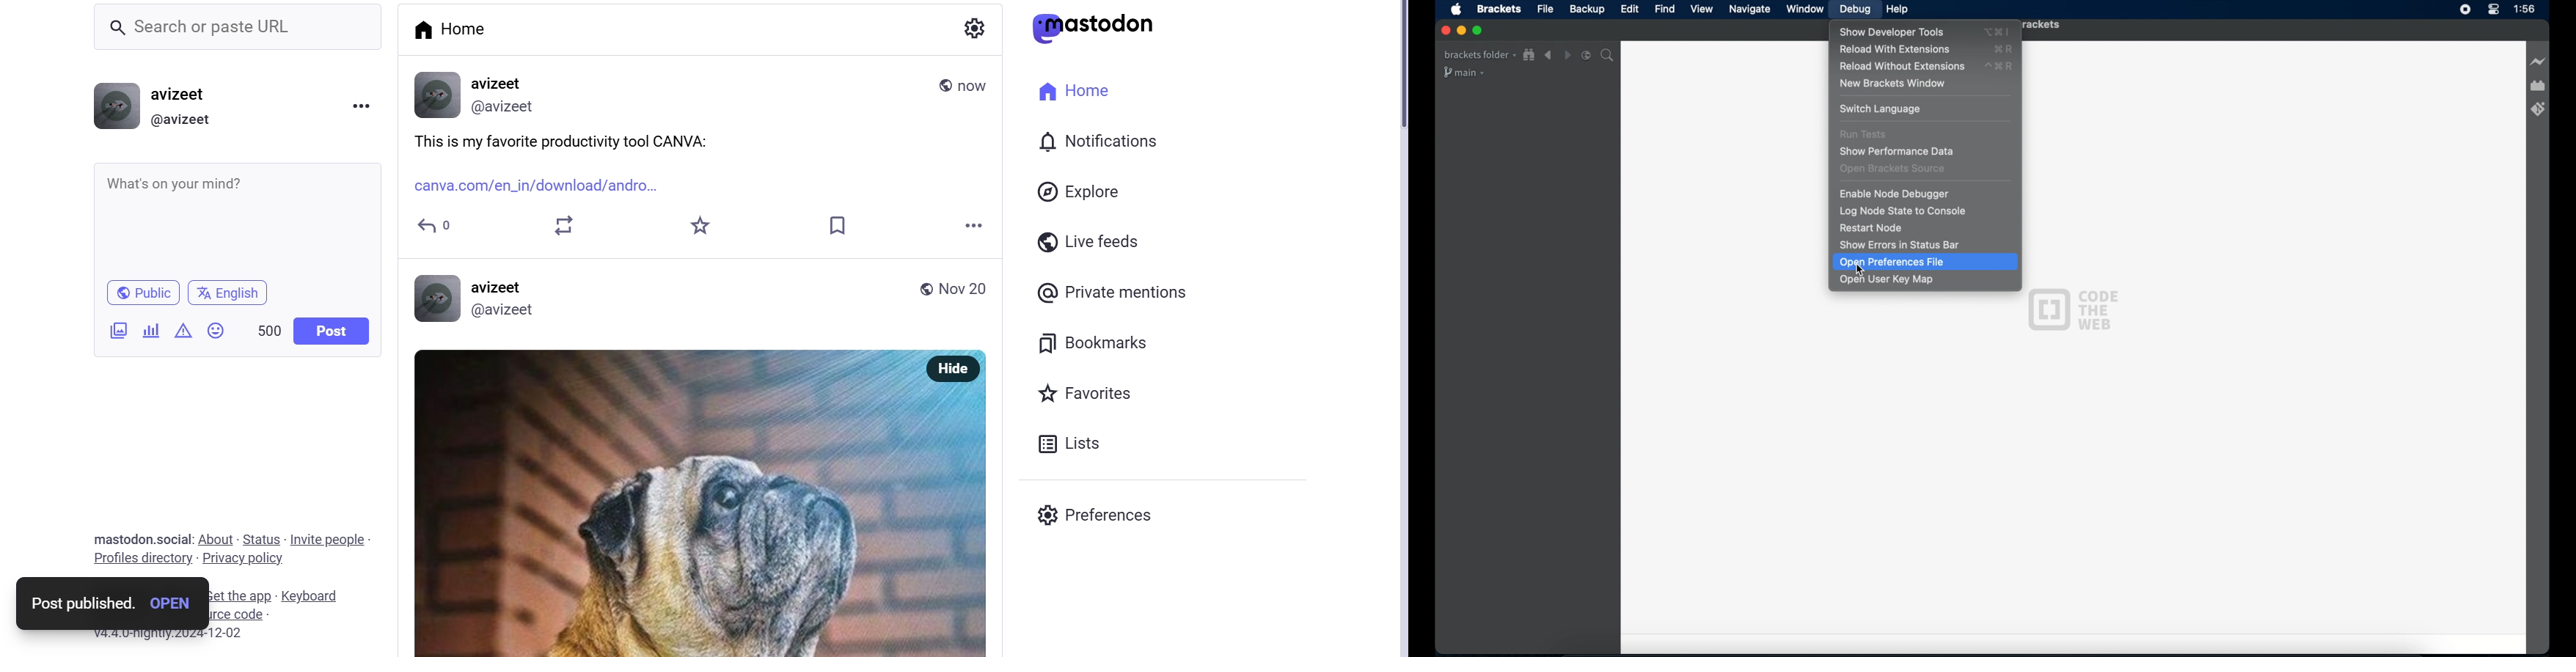  Describe the element at coordinates (1902, 212) in the screenshot. I see `log node state to console` at that location.